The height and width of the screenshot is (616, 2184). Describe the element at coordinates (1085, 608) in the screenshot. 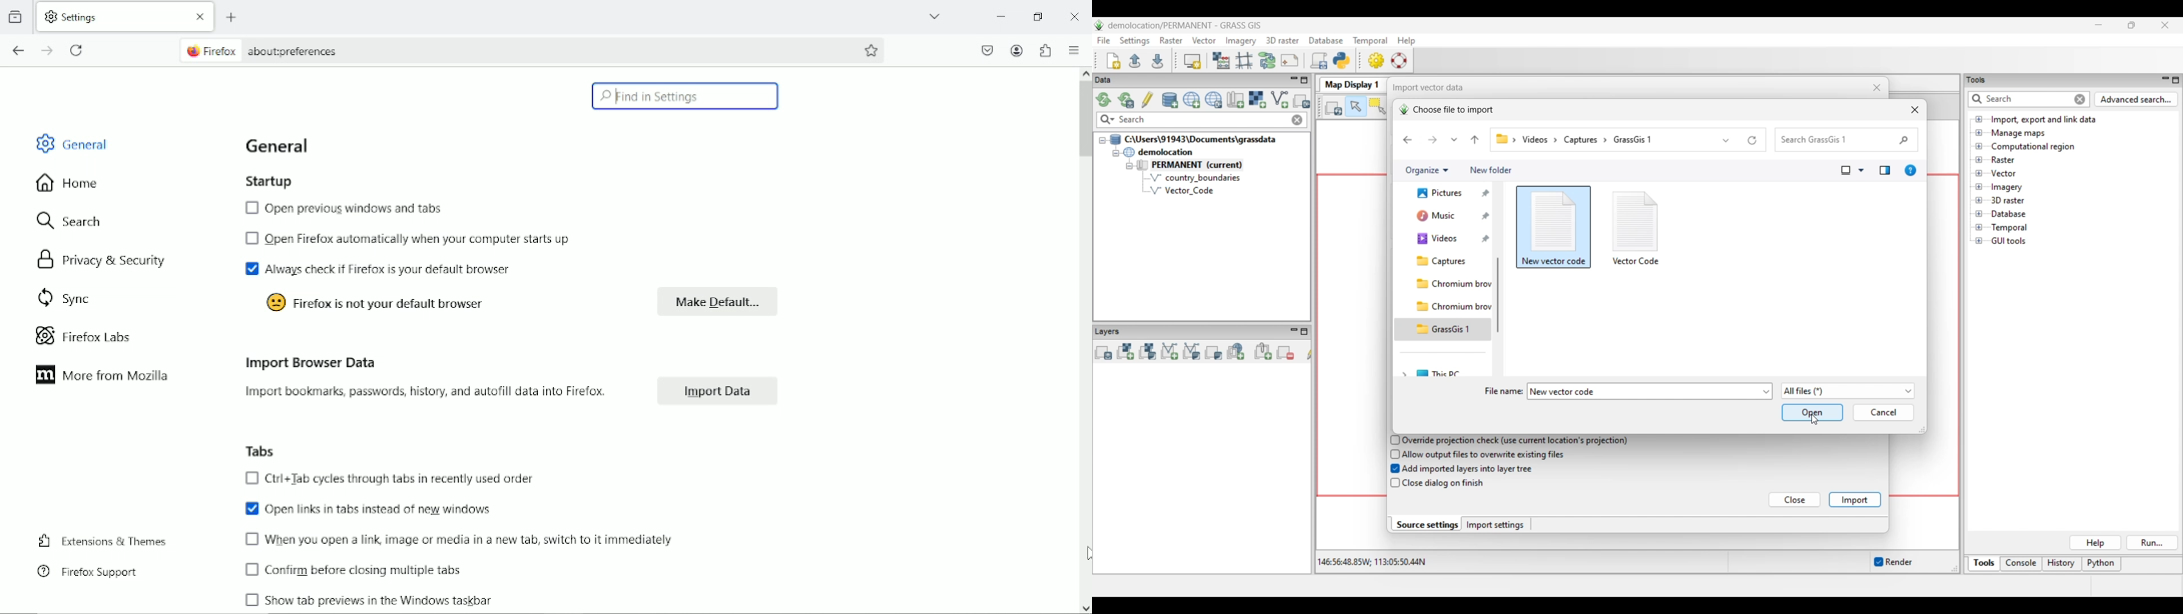

I see `scroll down` at that location.